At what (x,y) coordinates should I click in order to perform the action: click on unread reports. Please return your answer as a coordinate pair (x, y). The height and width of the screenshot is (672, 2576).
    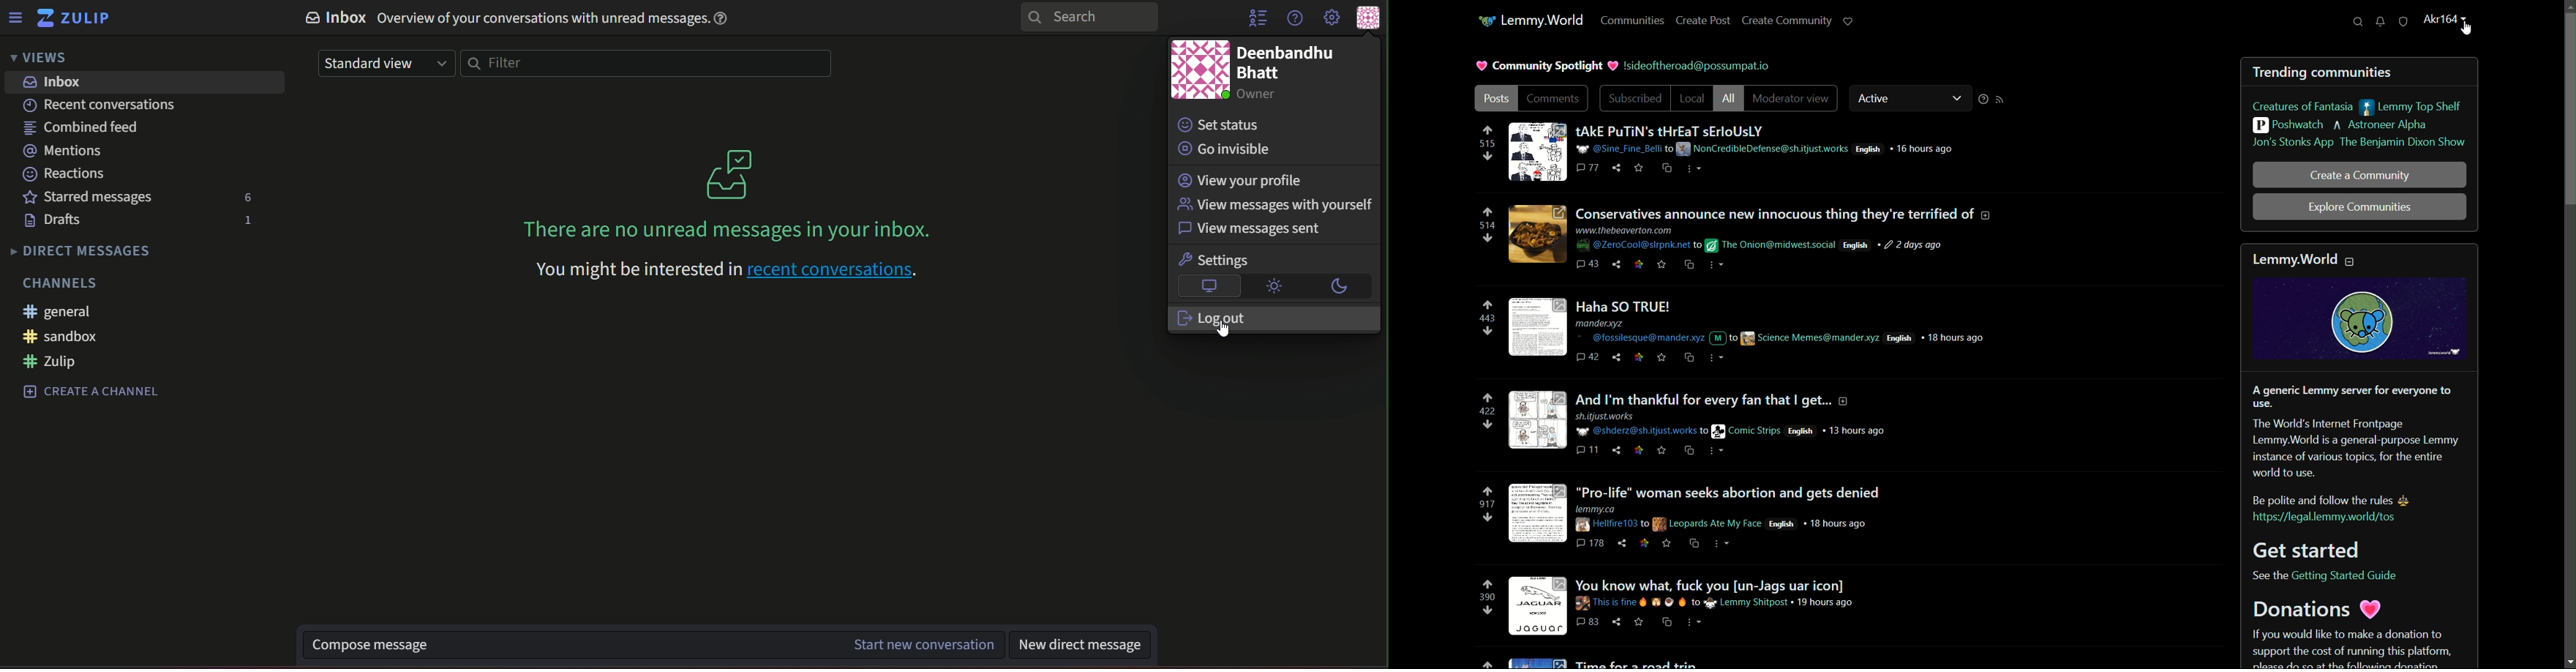
    Looking at the image, I should click on (2403, 22).